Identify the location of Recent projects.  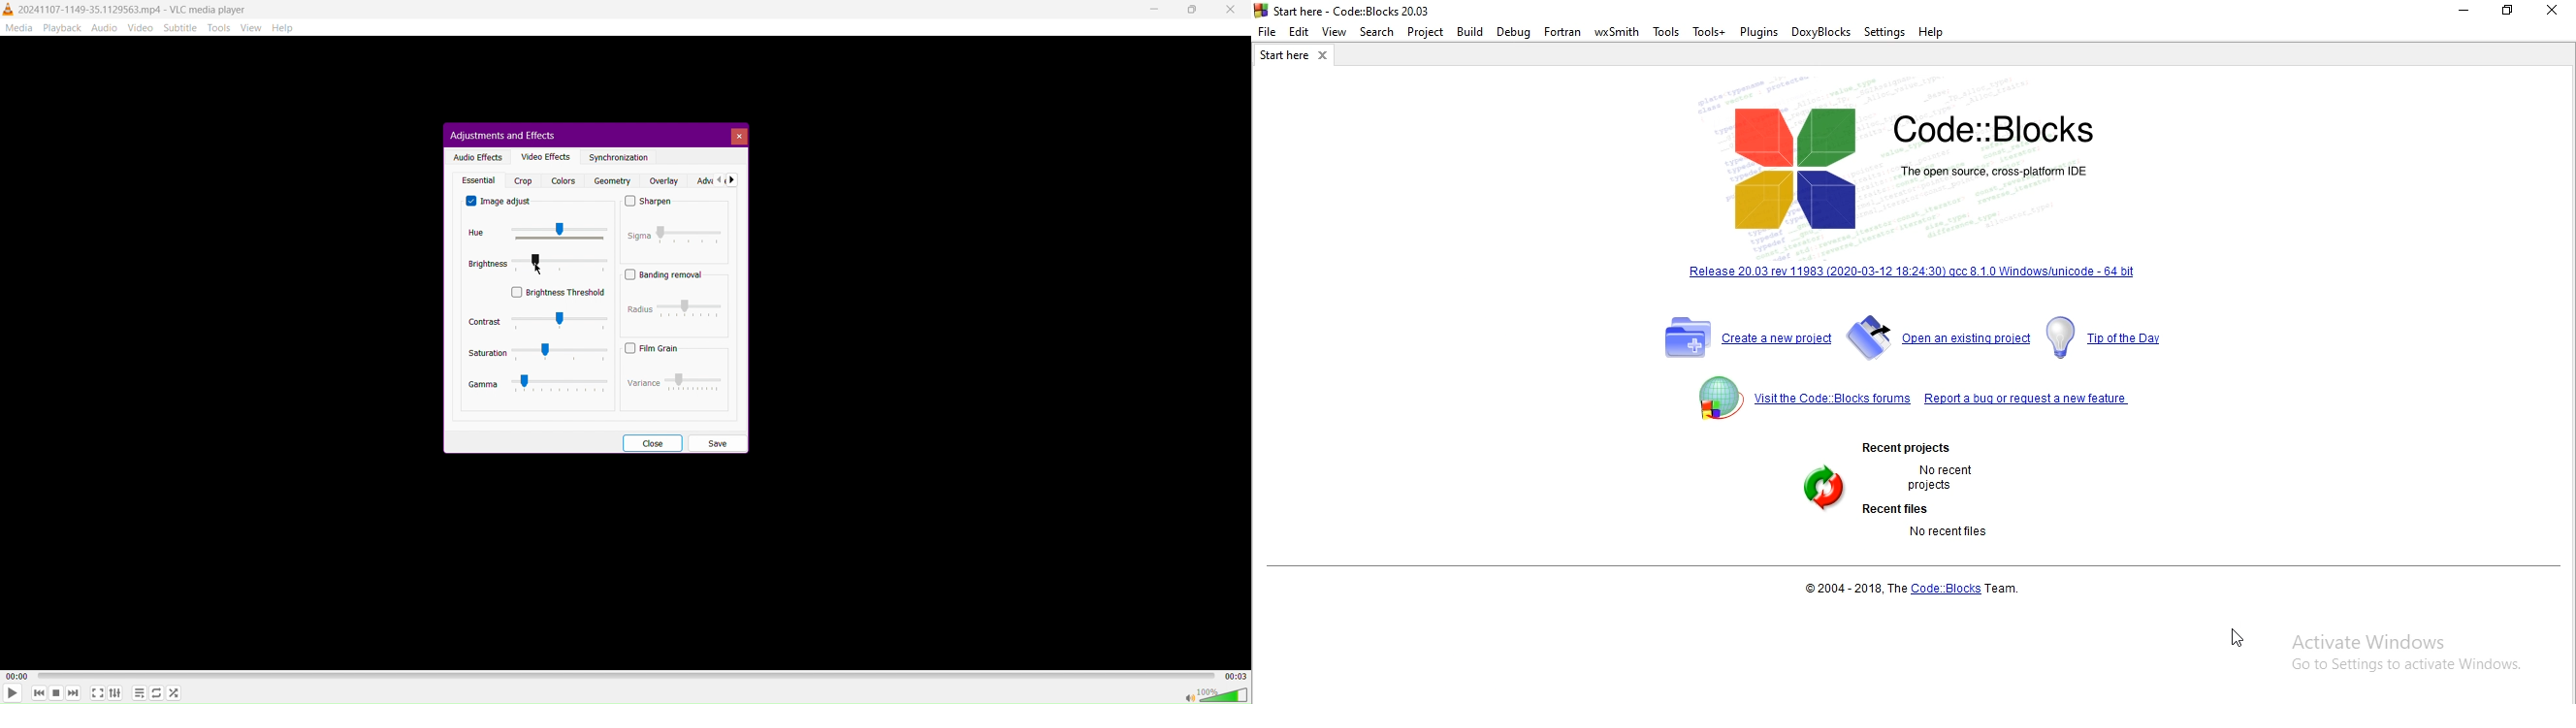
(1907, 446).